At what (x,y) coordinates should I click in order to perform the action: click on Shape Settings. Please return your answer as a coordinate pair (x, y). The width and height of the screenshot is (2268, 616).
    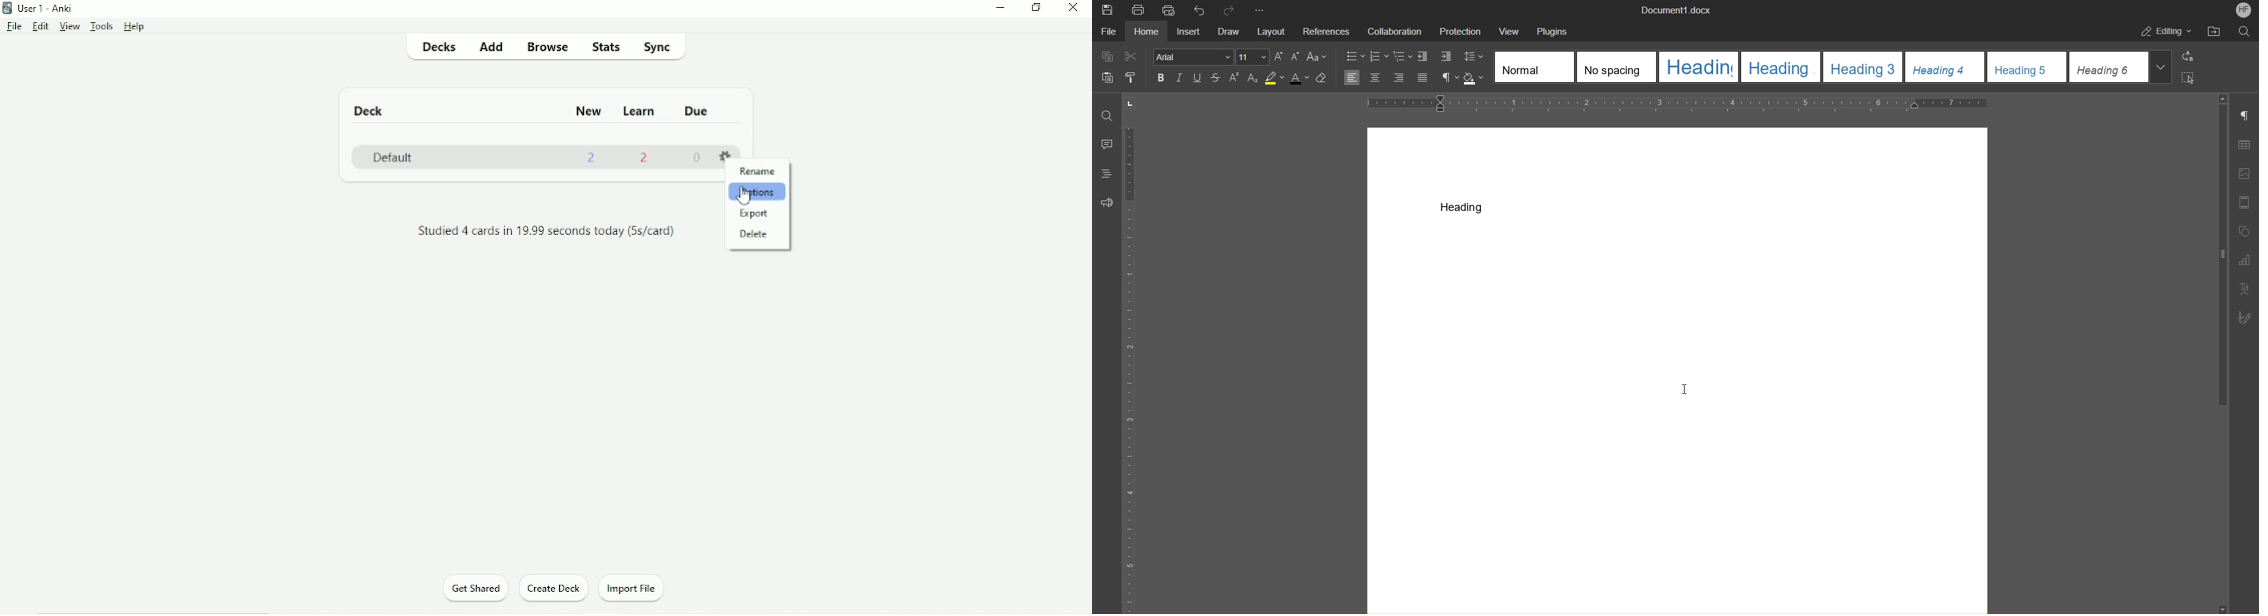
    Looking at the image, I should click on (2245, 232).